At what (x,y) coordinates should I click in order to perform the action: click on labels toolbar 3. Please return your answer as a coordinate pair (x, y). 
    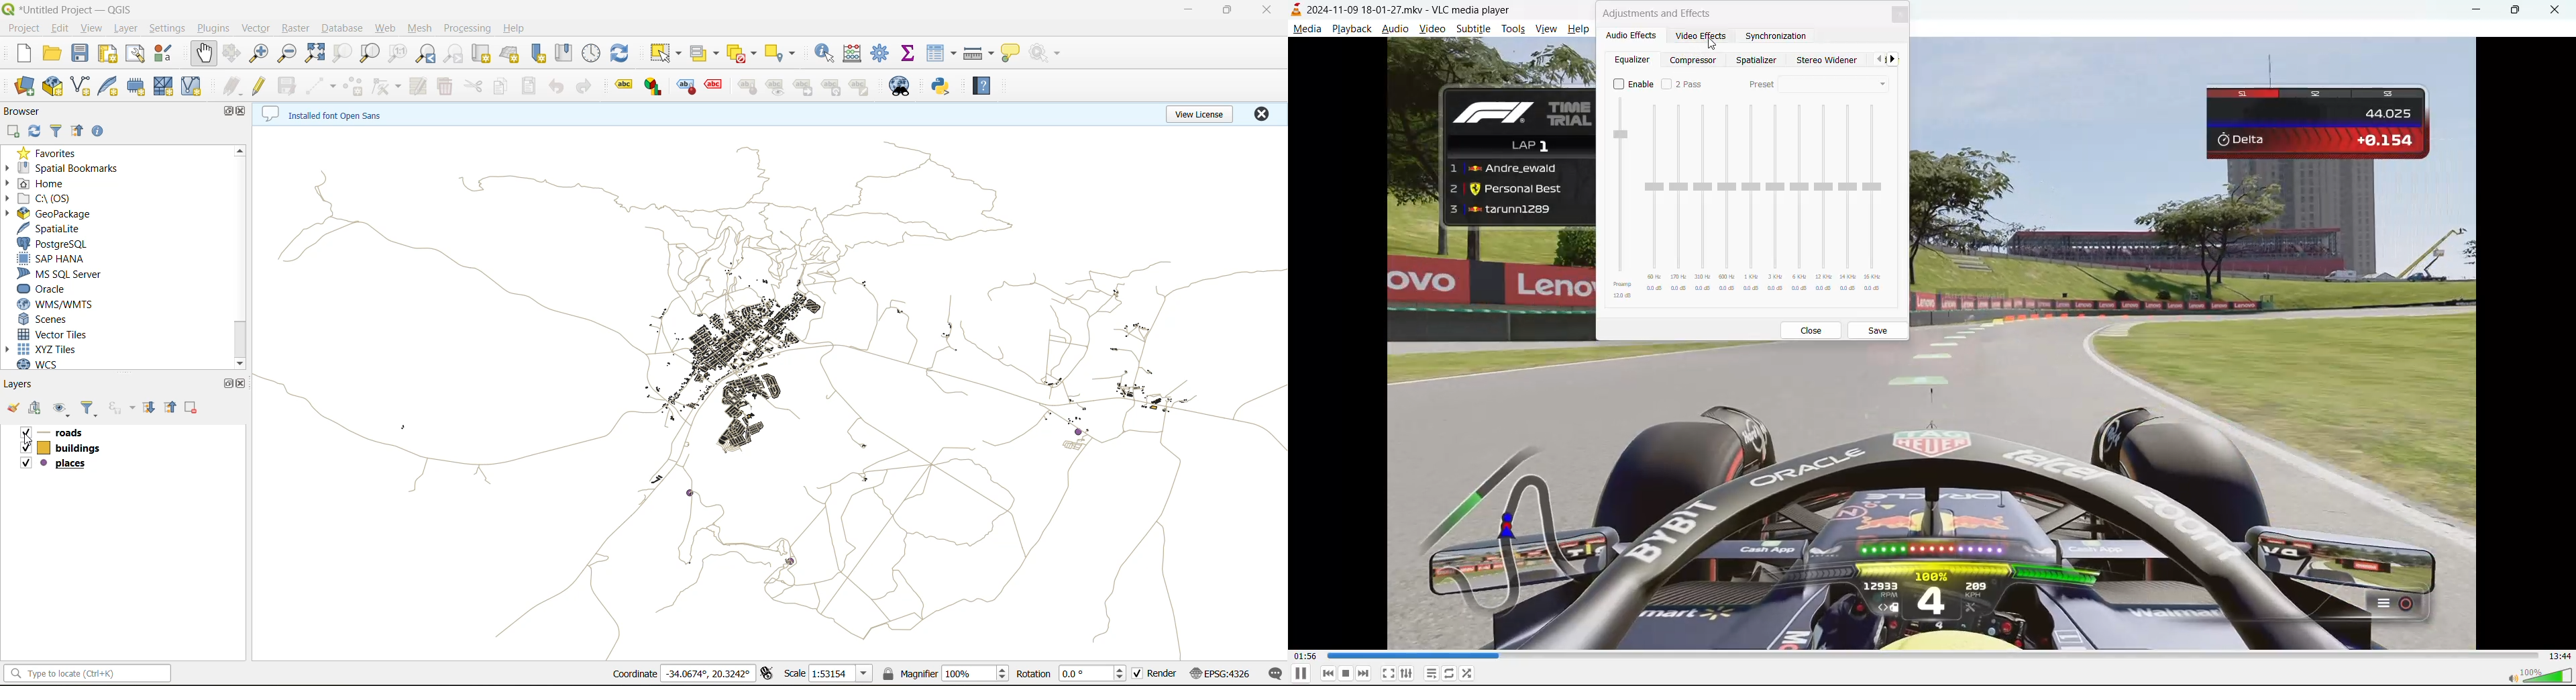
    Looking at the image, I should click on (687, 88).